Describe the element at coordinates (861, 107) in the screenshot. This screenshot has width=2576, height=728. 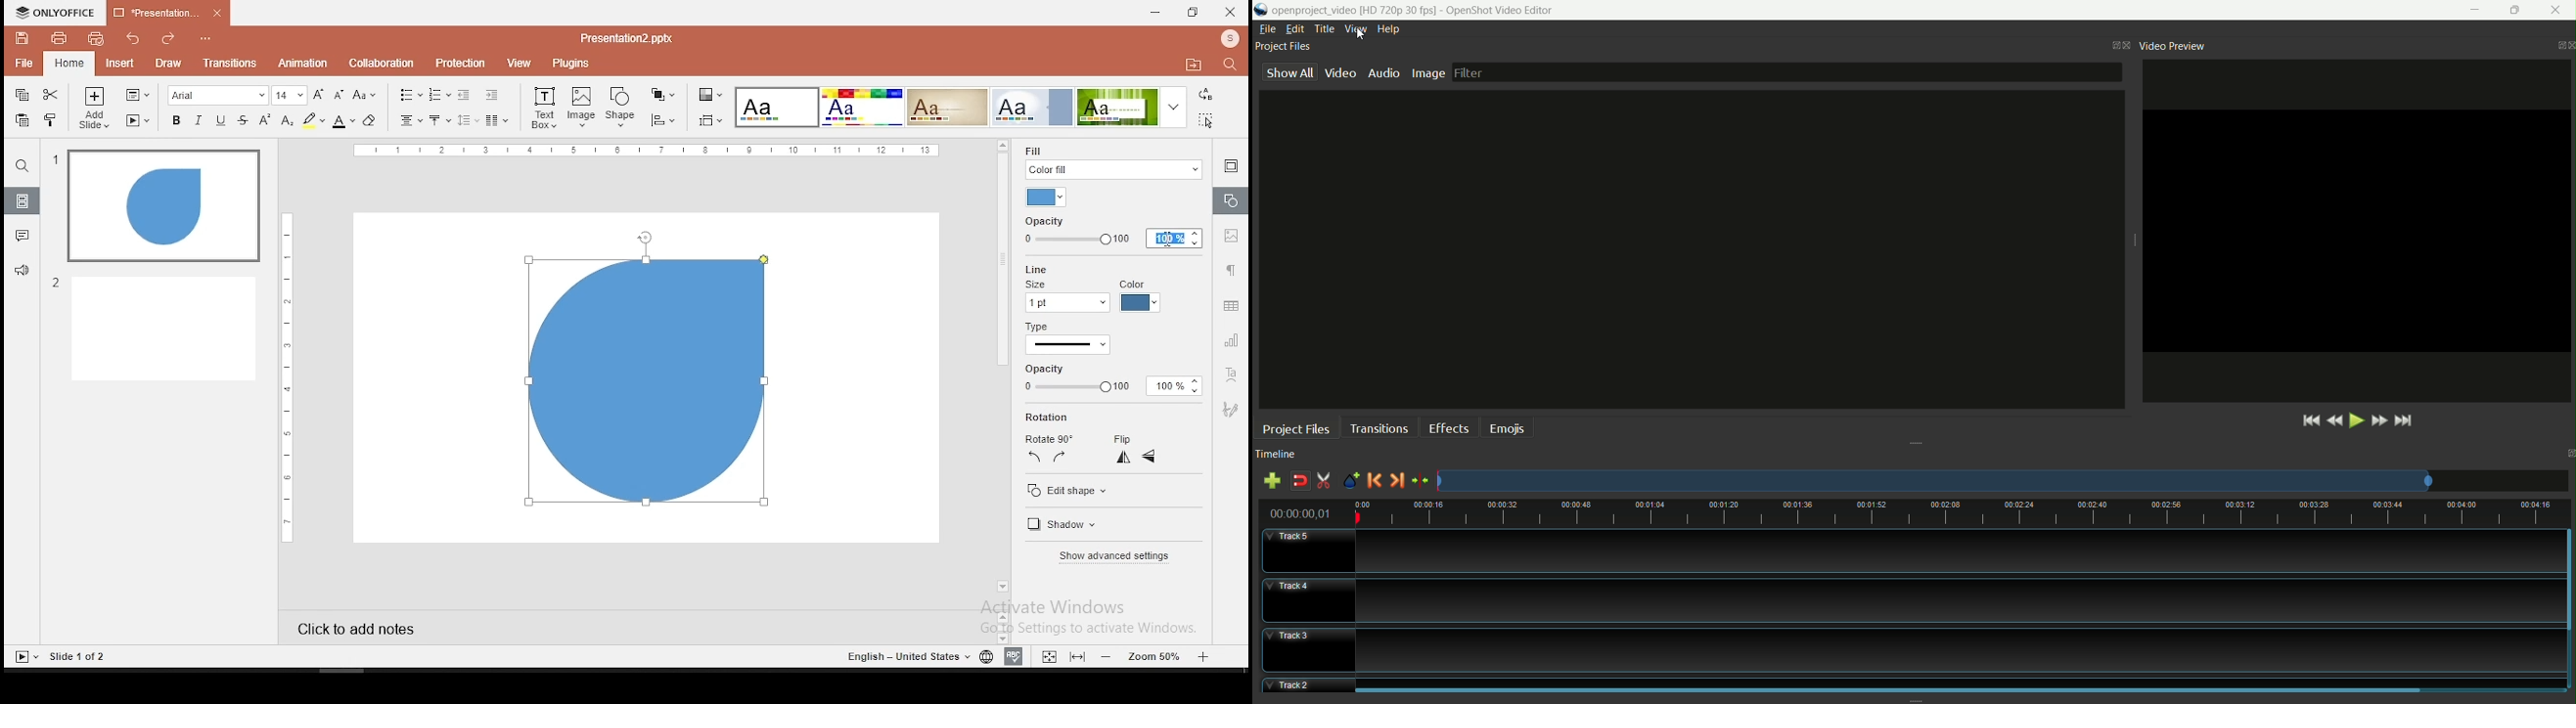
I see `theme` at that location.